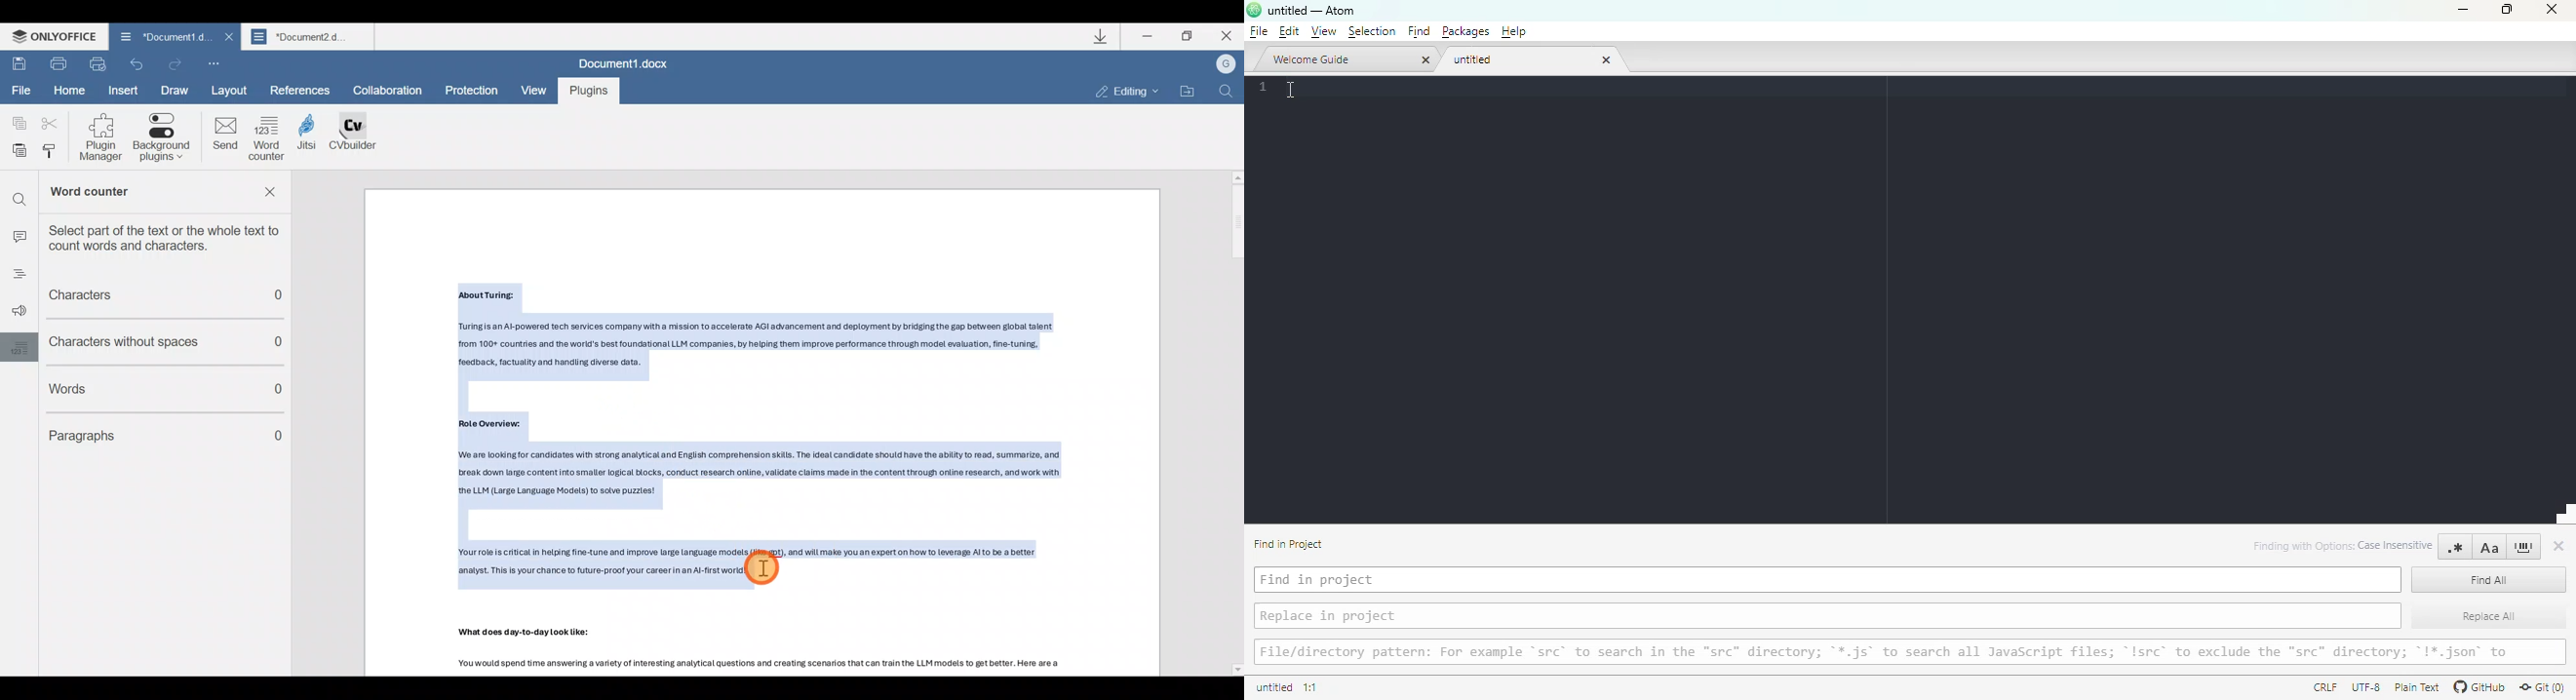  Describe the element at coordinates (314, 141) in the screenshot. I see `Jitsi` at that location.